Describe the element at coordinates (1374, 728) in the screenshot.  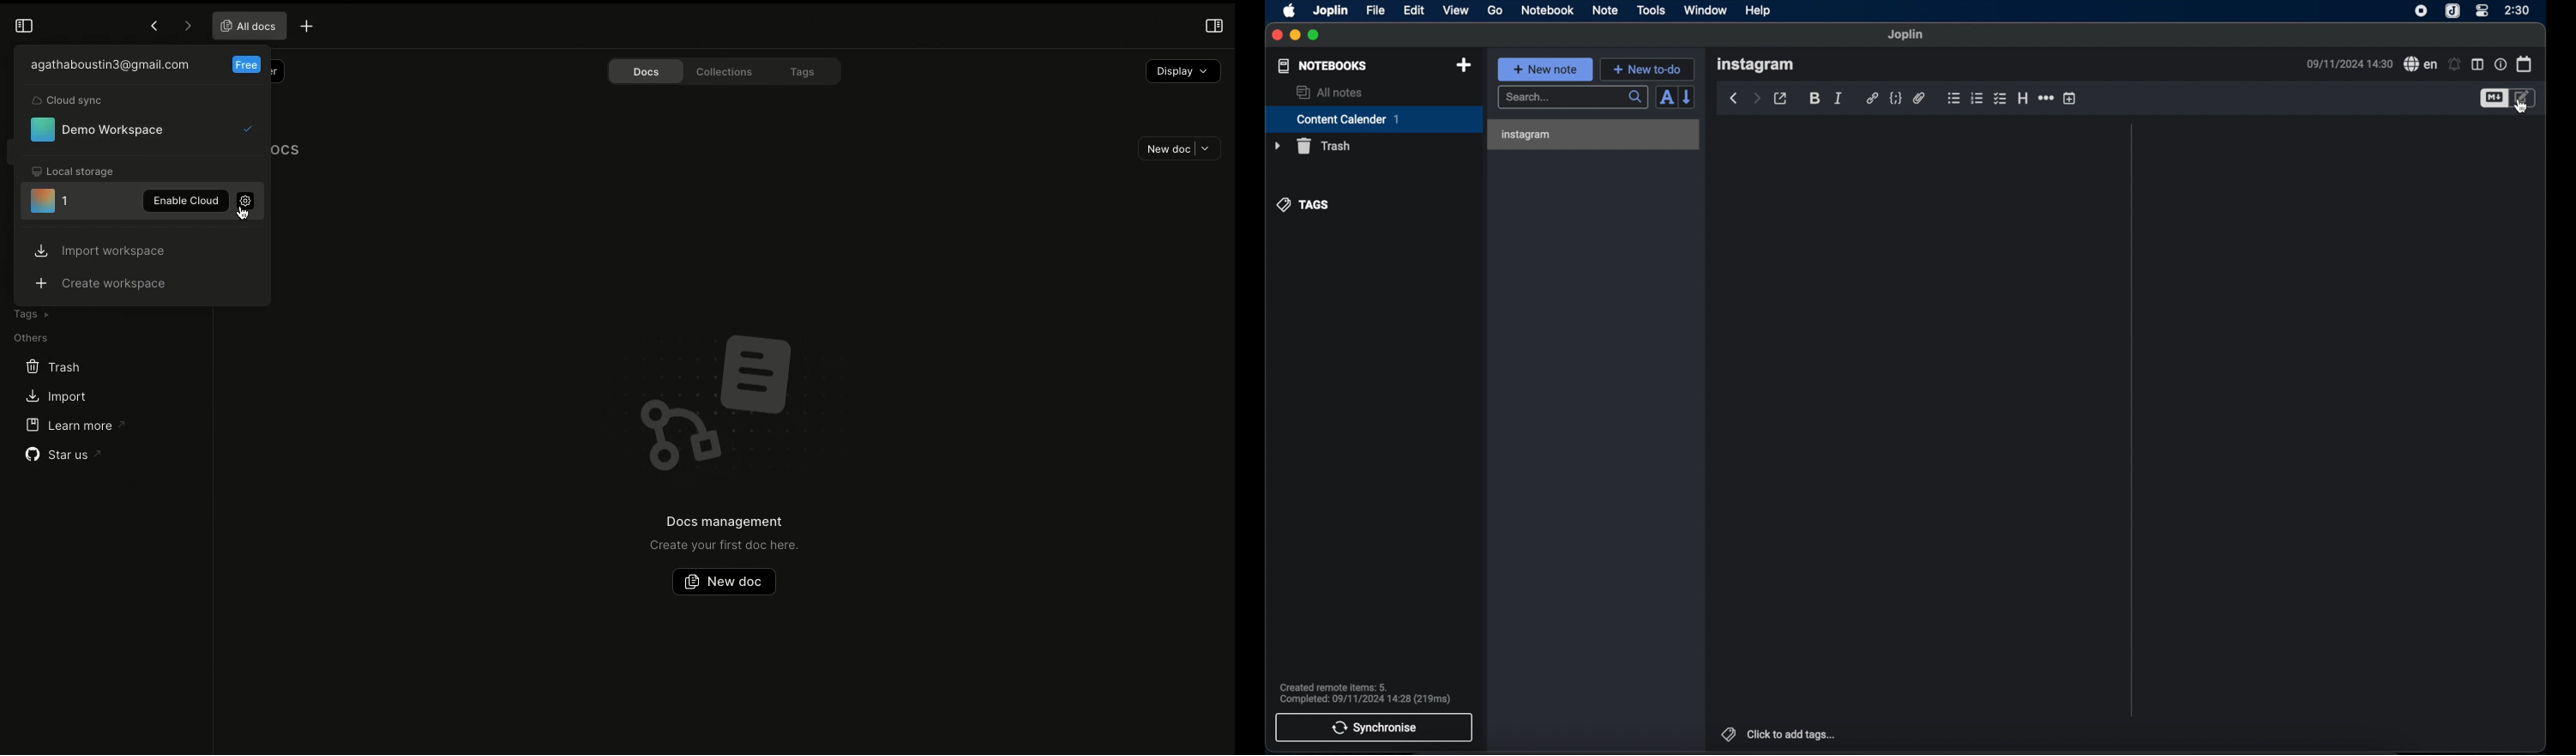
I see `synchronise` at that location.